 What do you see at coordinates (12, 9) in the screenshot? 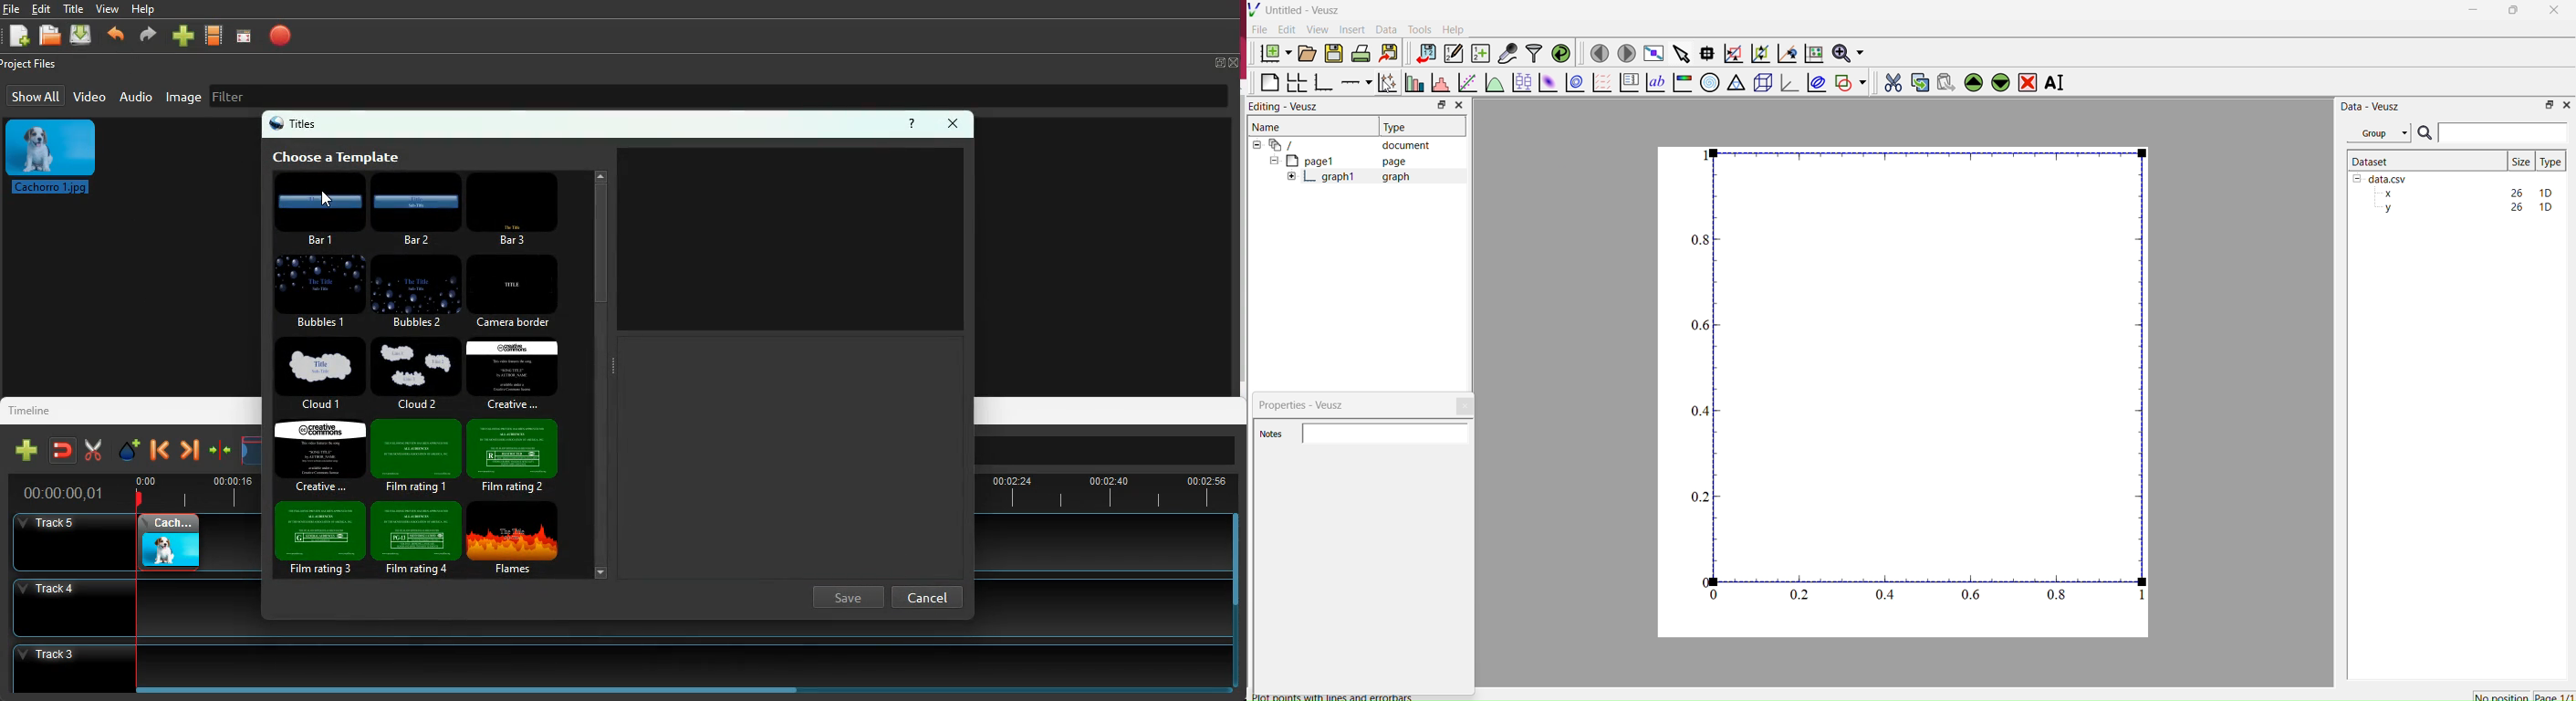
I see `file` at bounding box center [12, 9].